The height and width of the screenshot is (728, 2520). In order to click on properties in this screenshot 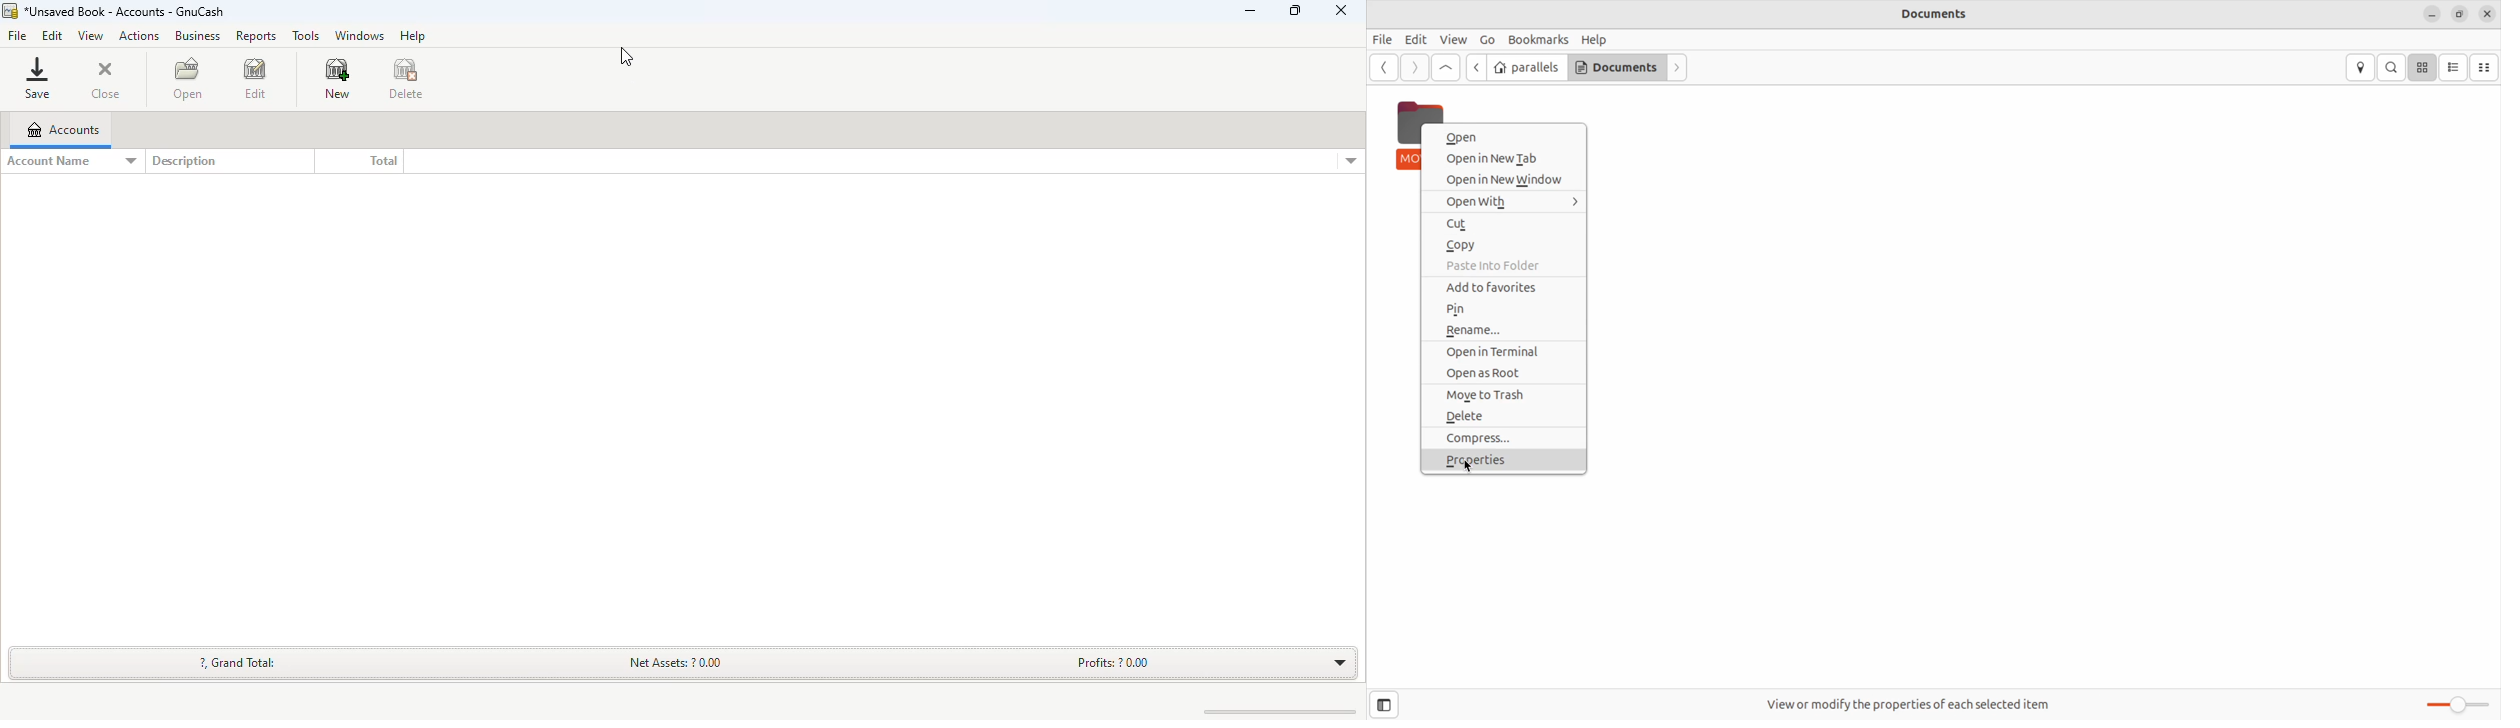, I will do `click(1504, 463)`.